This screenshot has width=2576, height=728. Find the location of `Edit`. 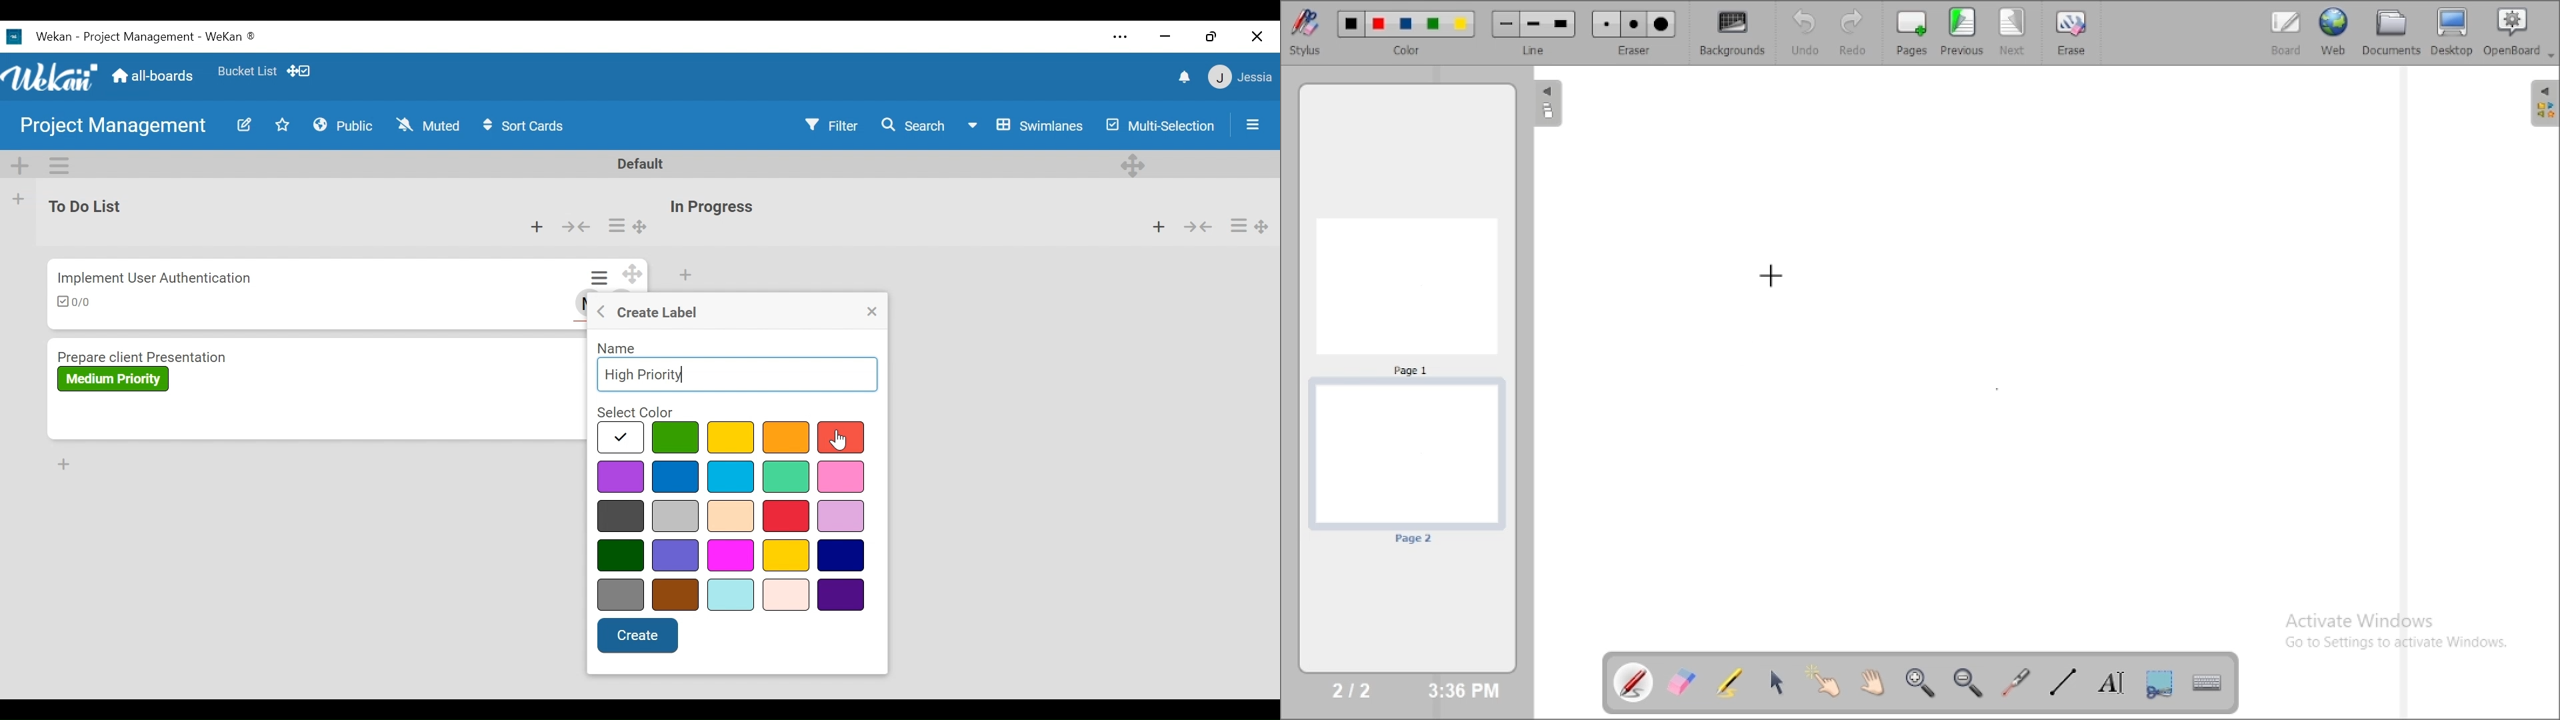

Edit is located at coordinates (243, 125).